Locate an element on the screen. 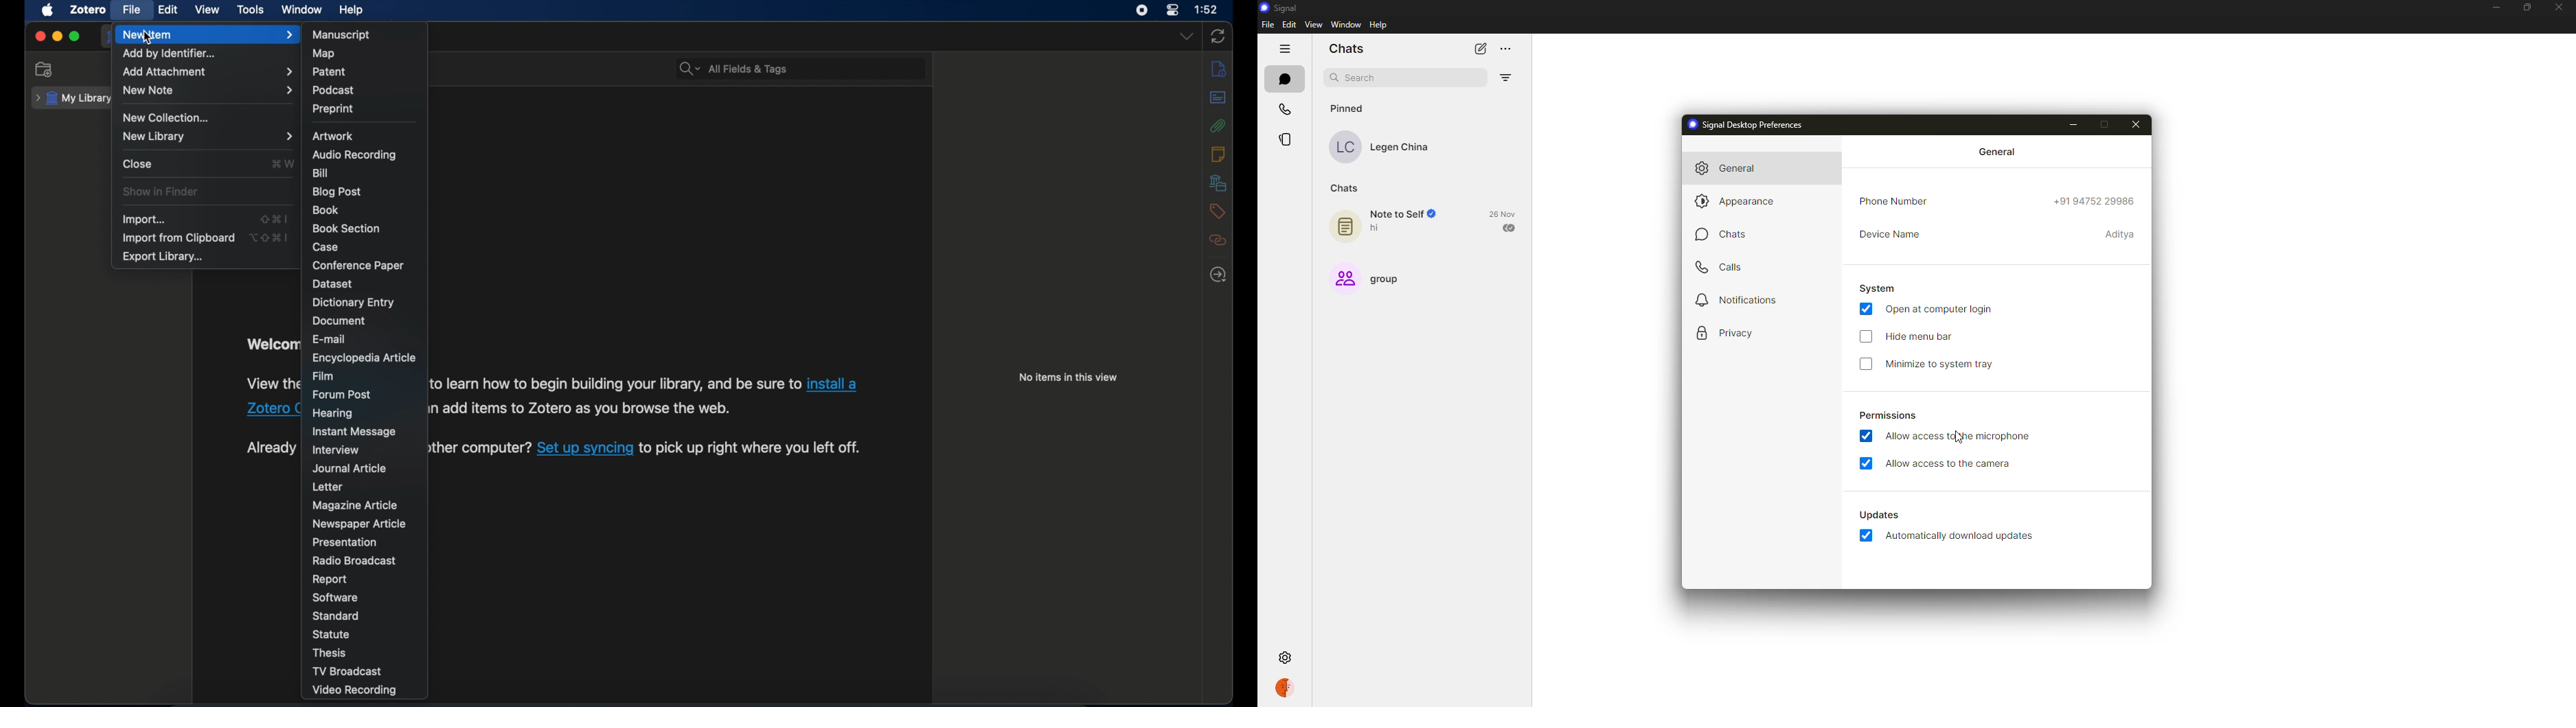 The image size is (2576, 728). close is located at coordinates (138, 164).